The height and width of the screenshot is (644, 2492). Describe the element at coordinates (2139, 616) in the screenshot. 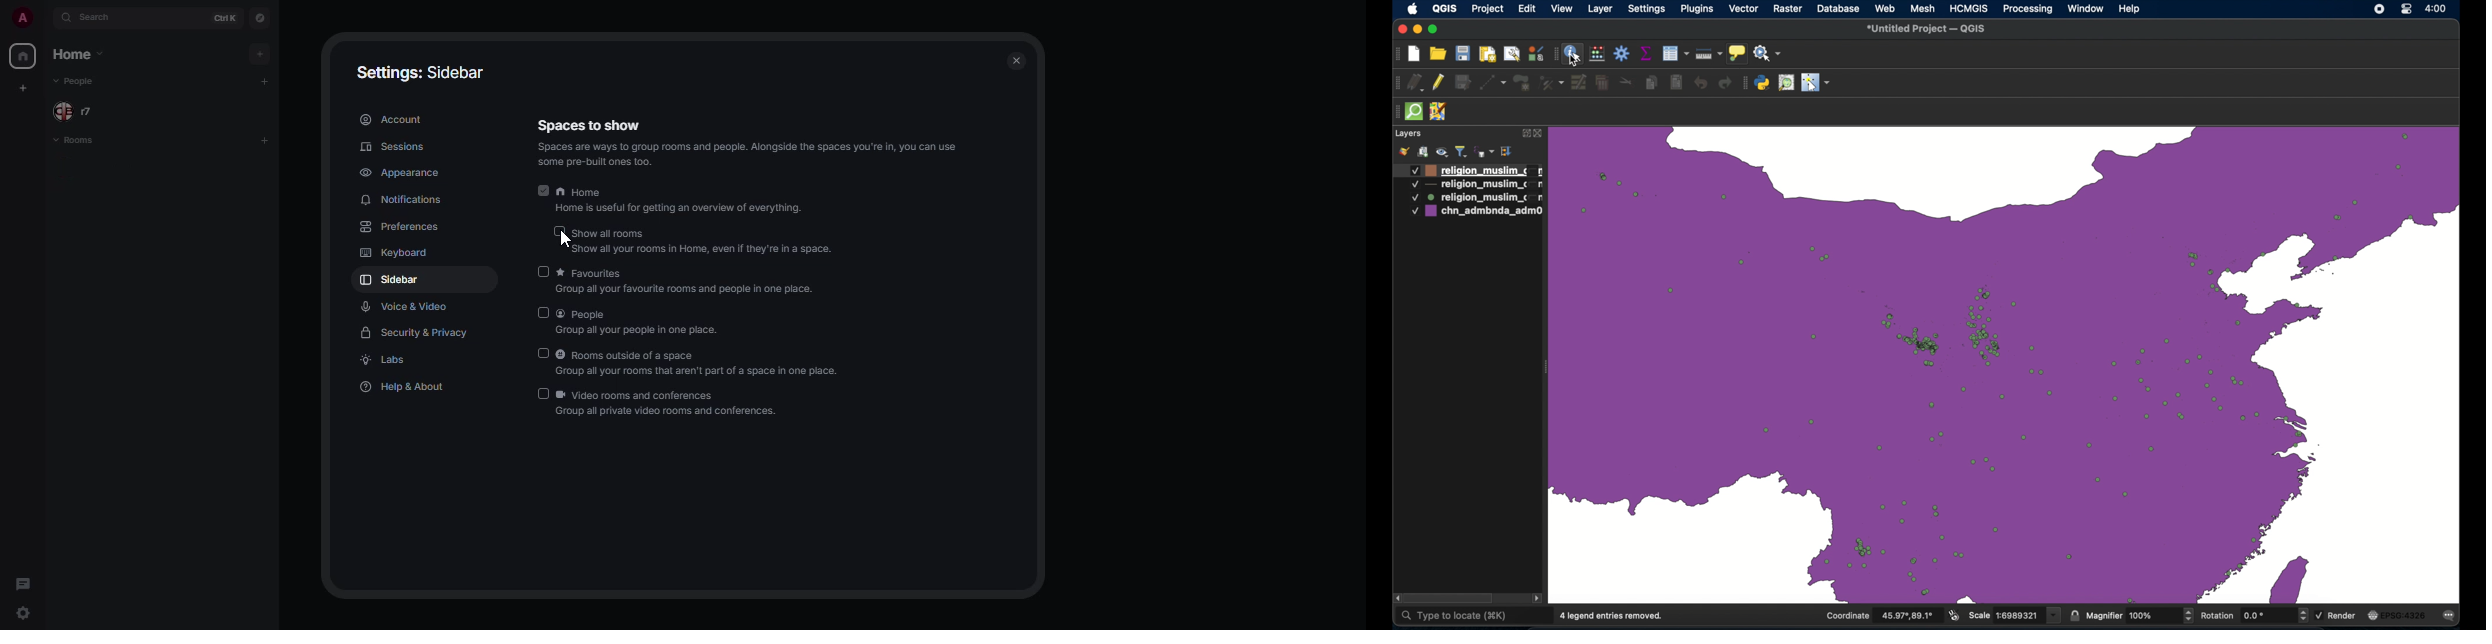

I see `magnifier` at that location.